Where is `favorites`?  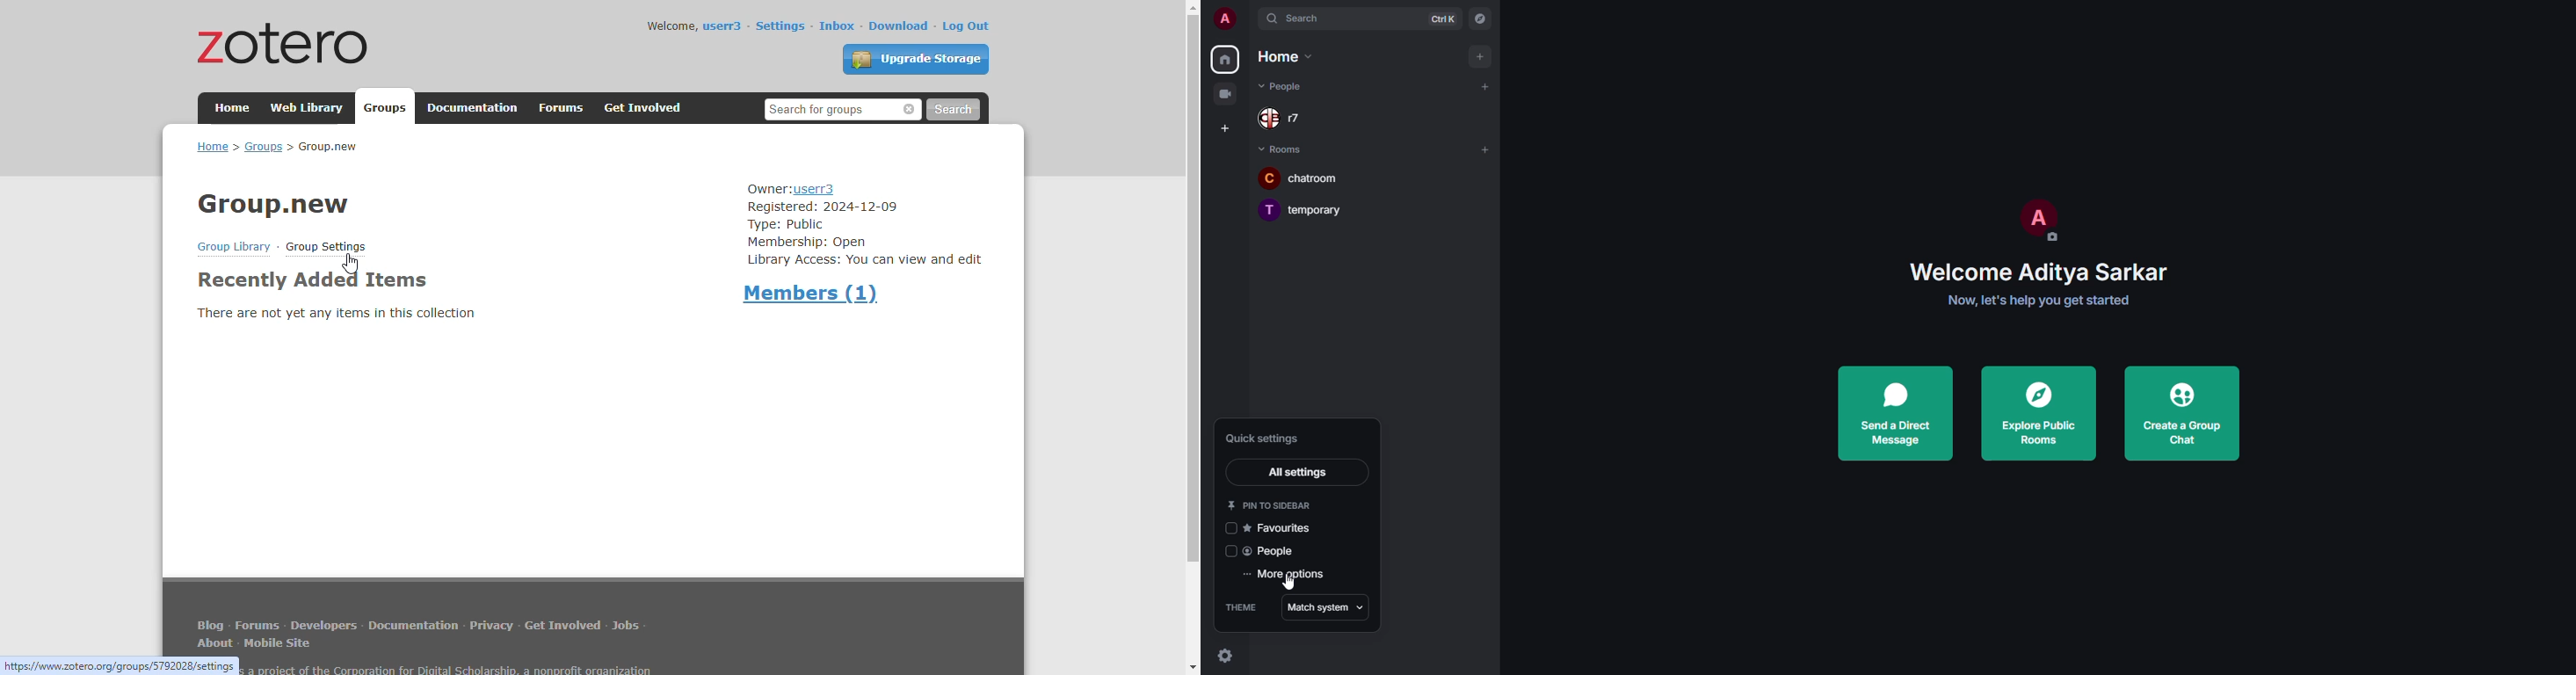
favorites is located at coordinates (1284, 527).